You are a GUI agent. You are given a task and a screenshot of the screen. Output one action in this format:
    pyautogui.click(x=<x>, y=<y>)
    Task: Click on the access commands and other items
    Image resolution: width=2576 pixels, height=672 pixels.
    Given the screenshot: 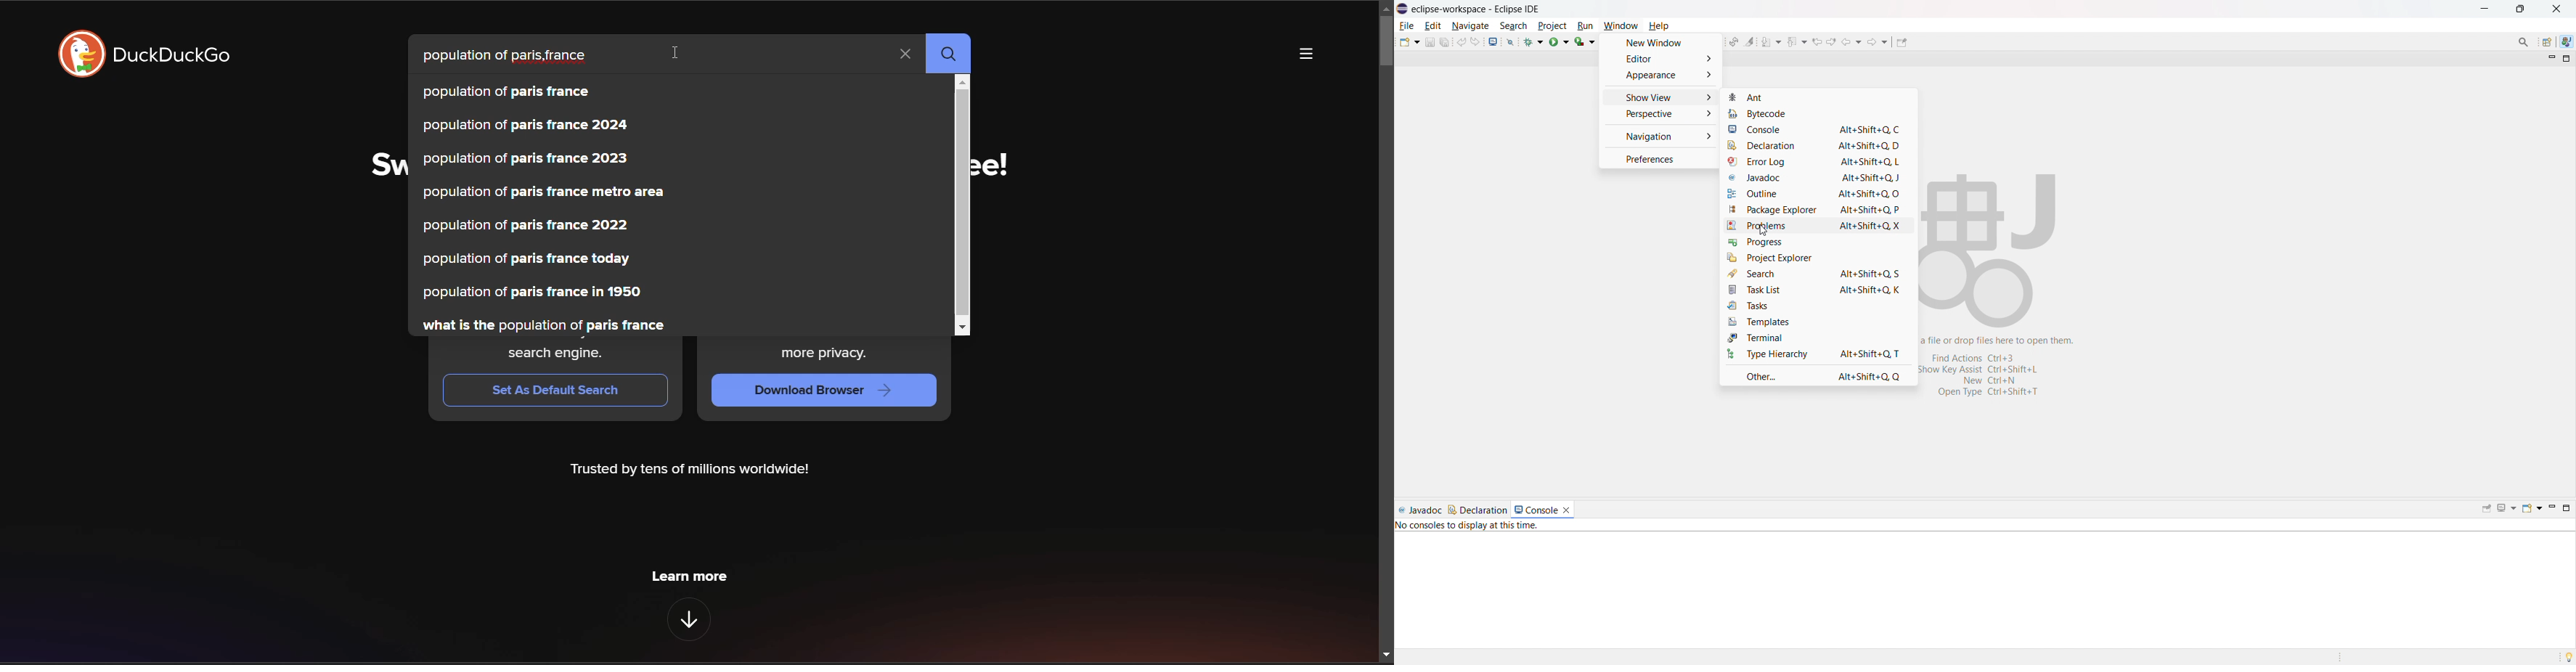 What is the action you would take?
    pyautogui.click(x=2523, y=42)
    